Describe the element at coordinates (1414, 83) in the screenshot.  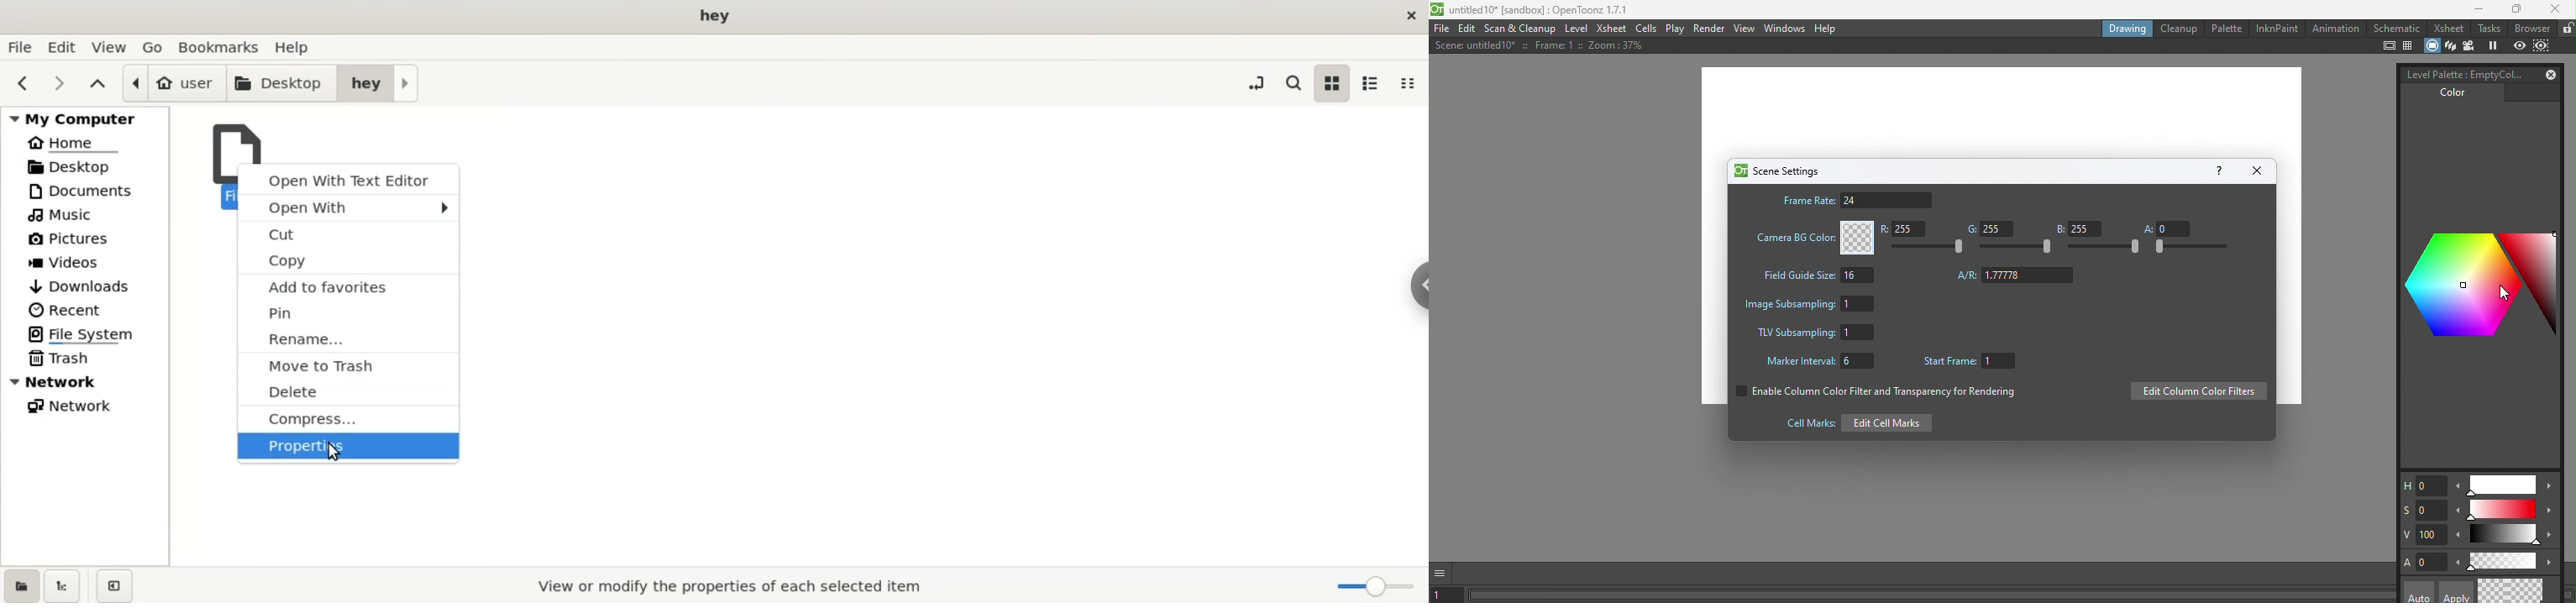
I see `compact view` at that location.